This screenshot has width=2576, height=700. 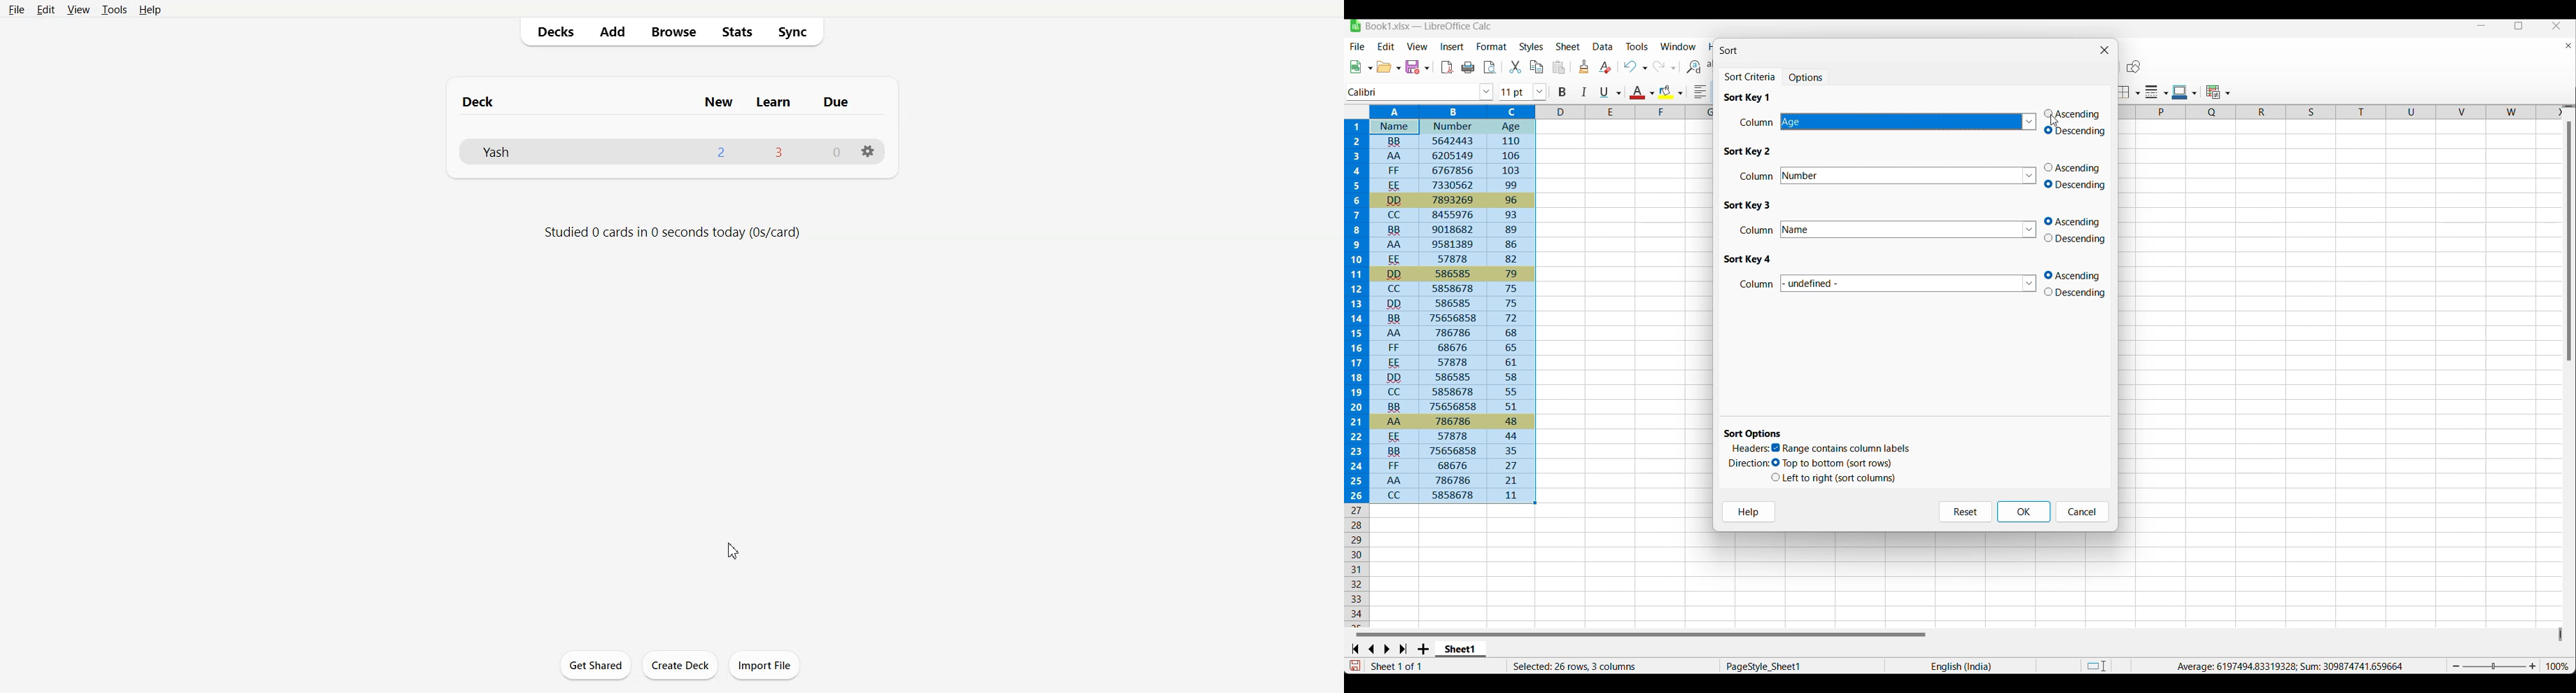 I want to click on Tools menu, so click(x=1638, y=46).